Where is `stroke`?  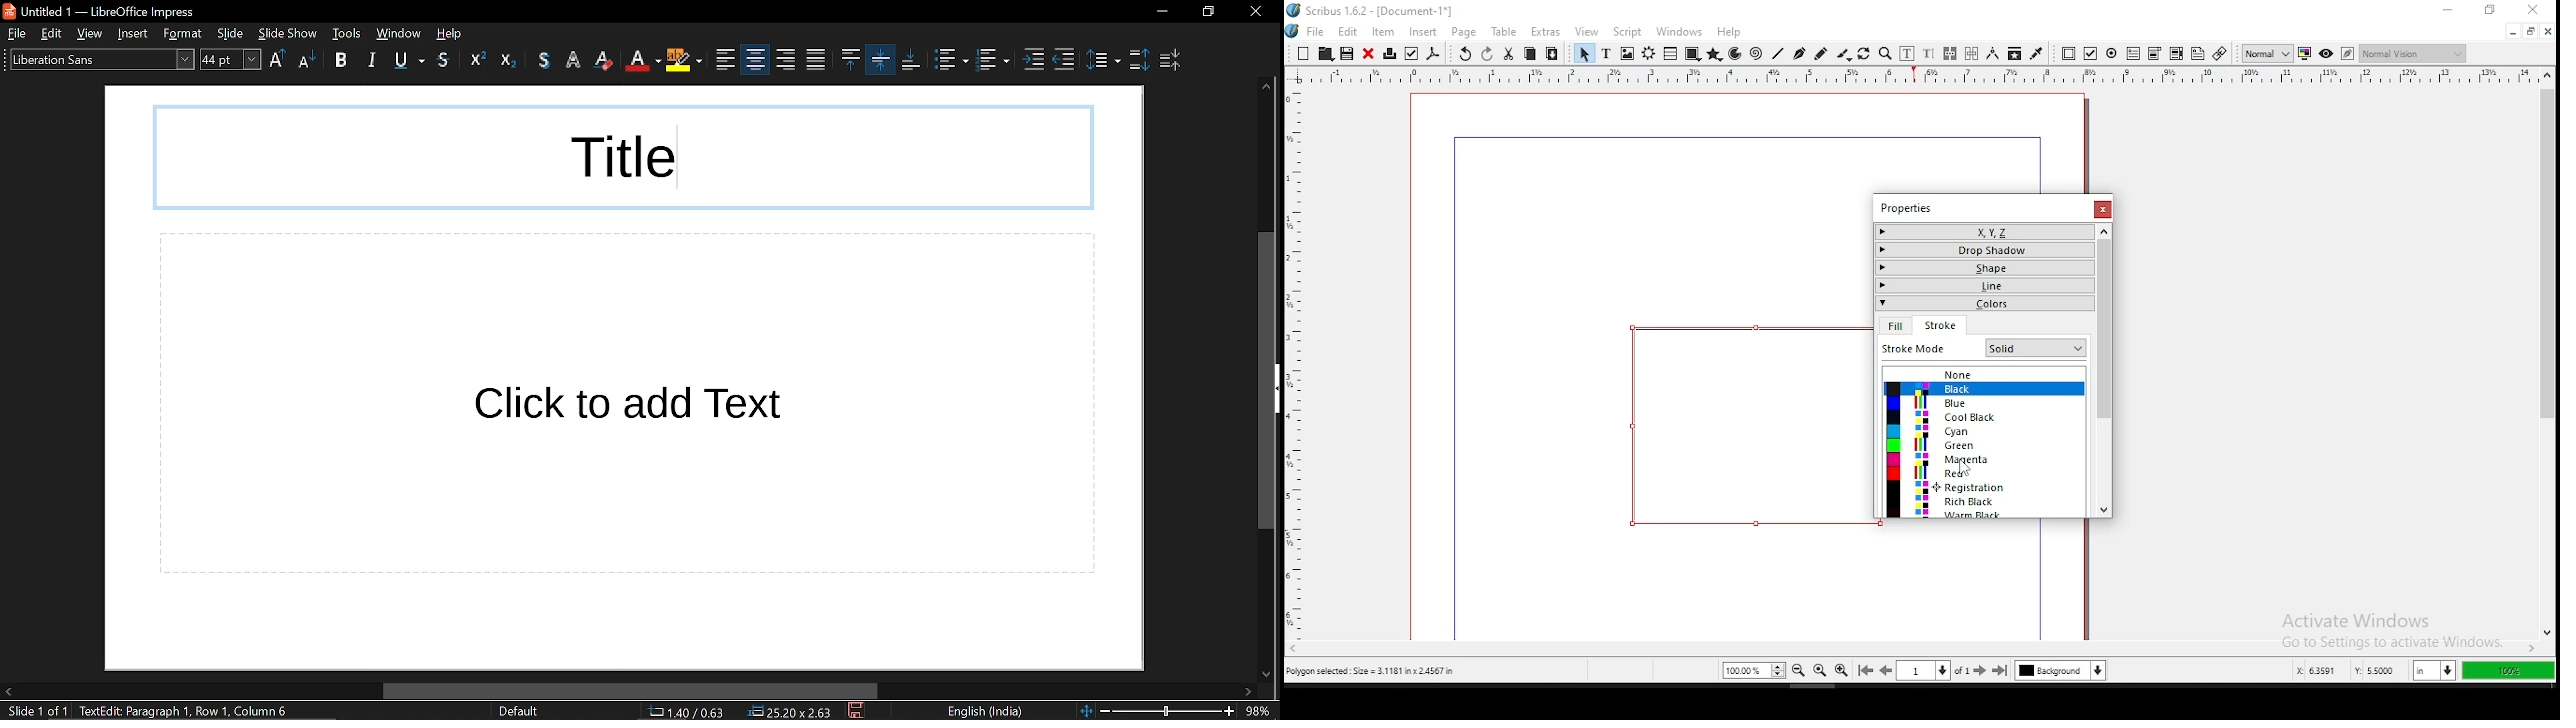
stroke is located at coordinates (1941, 326).